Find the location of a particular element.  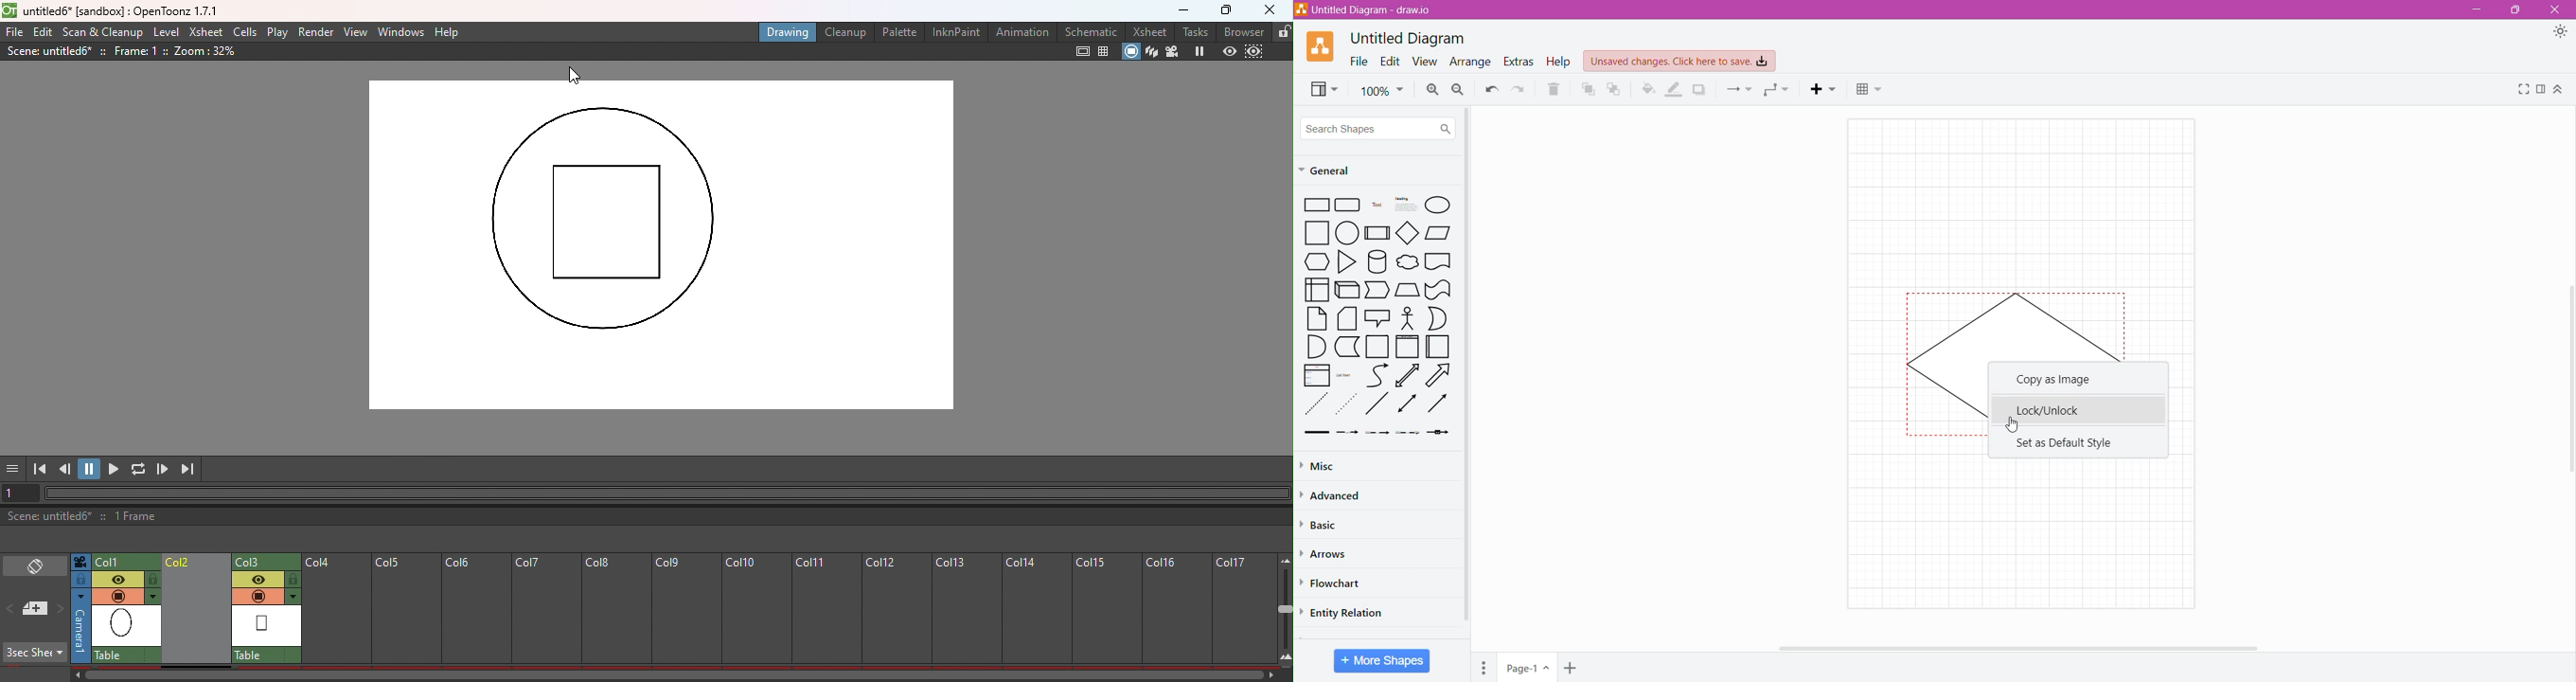

Connector with 2 Labels is located at coordinates (1378, 435).